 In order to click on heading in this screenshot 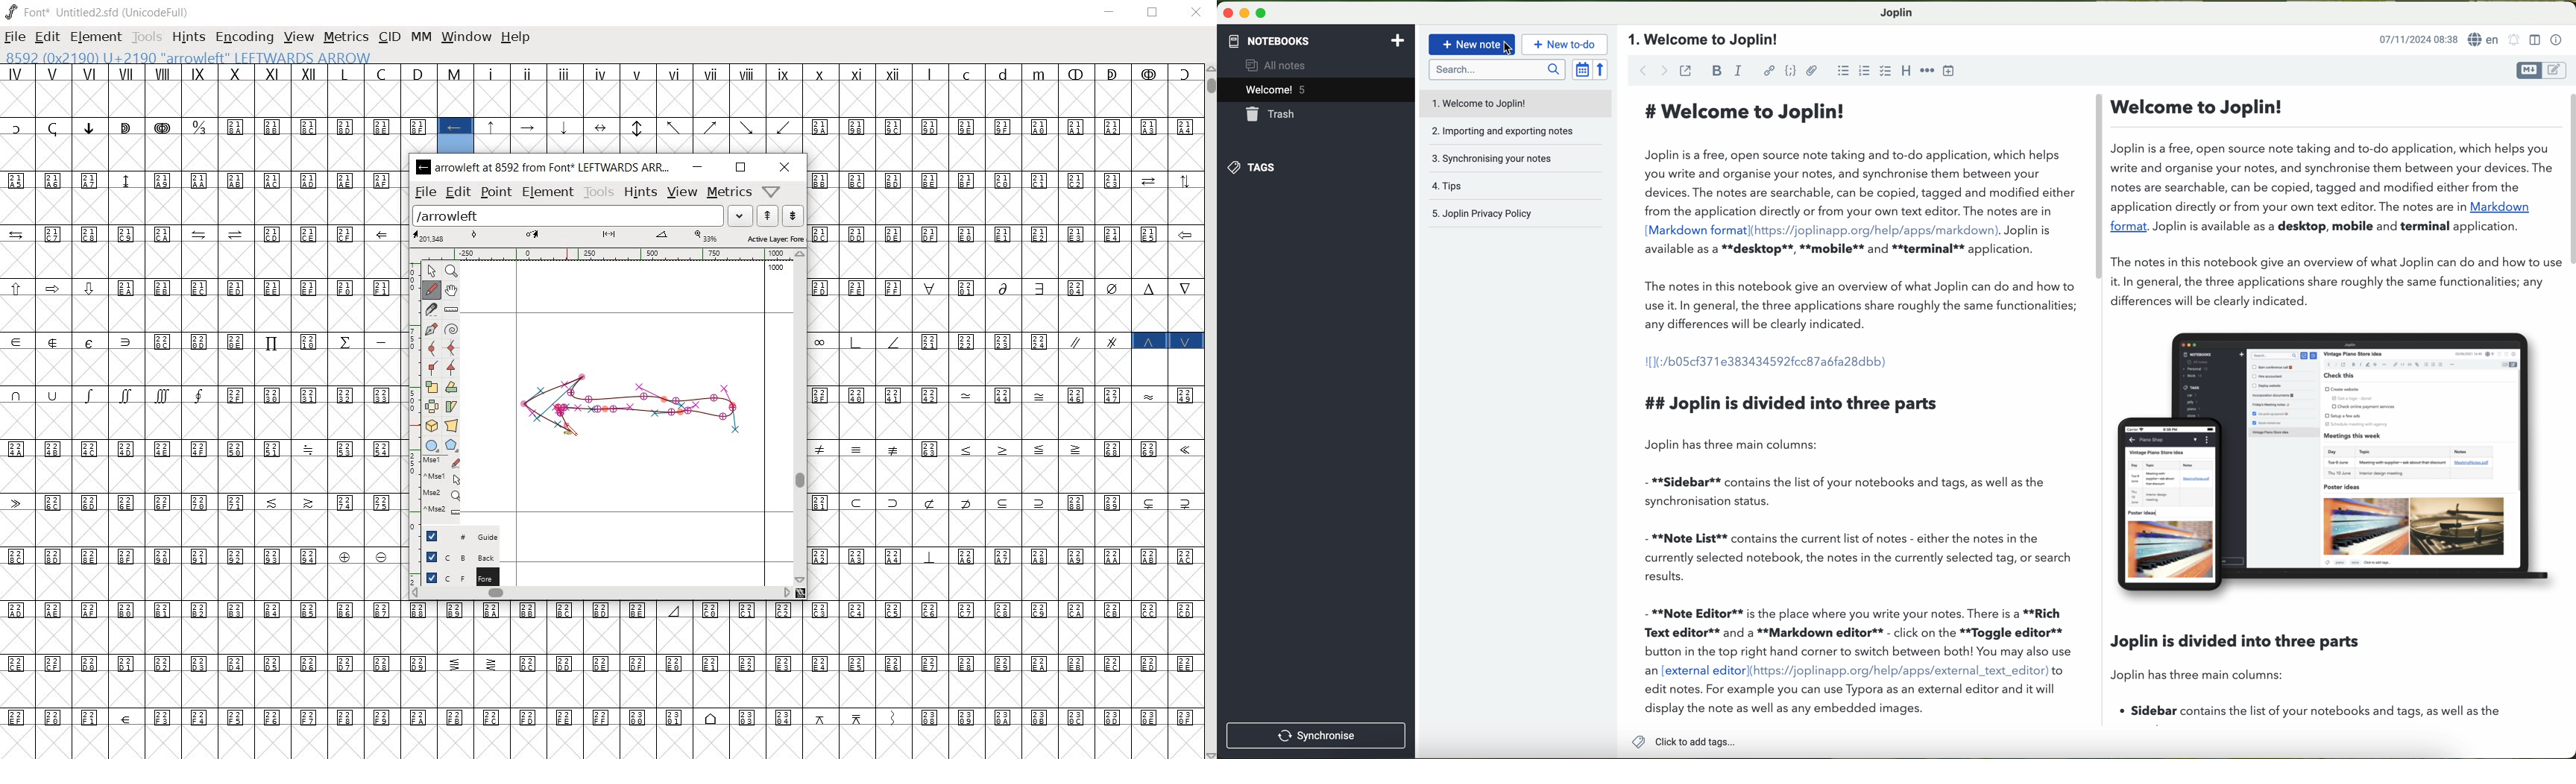, I will do `click(1905, 70)`.